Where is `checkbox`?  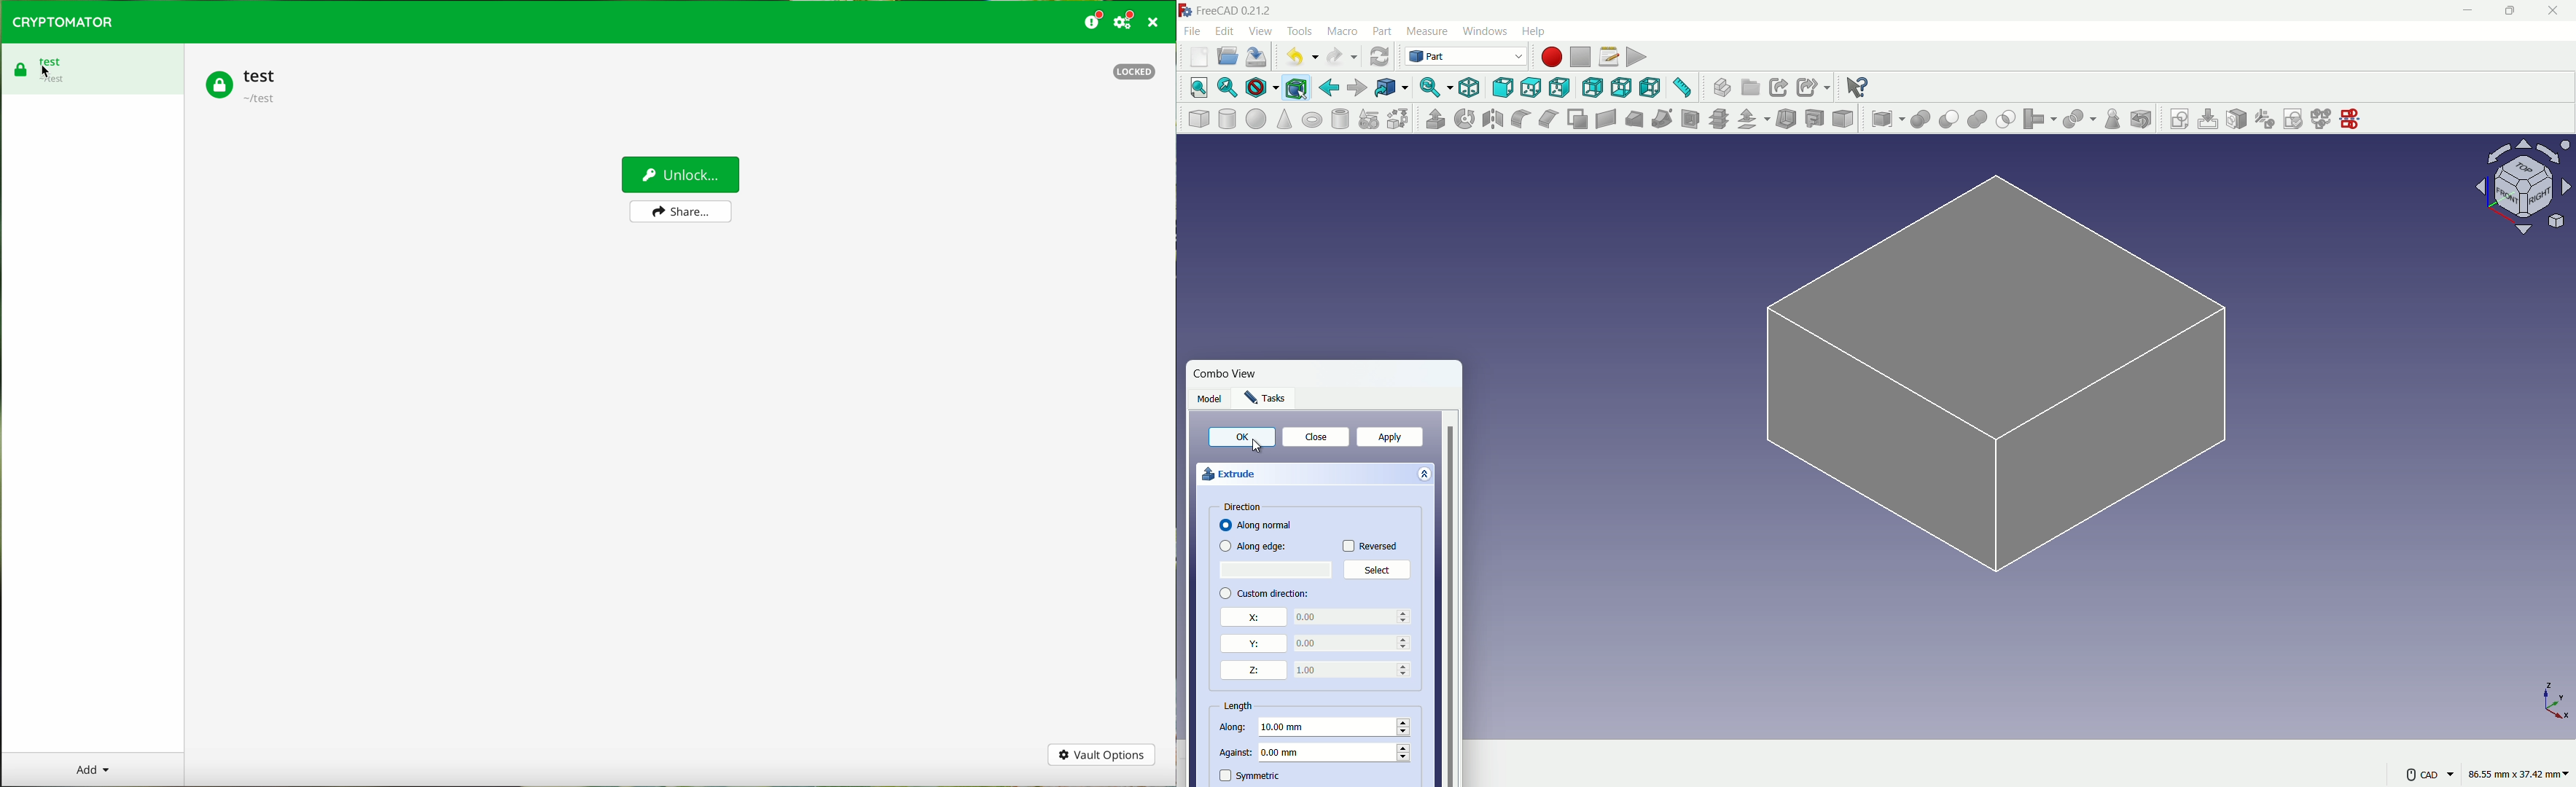 checkbox is located at coordinates (1223, 546).